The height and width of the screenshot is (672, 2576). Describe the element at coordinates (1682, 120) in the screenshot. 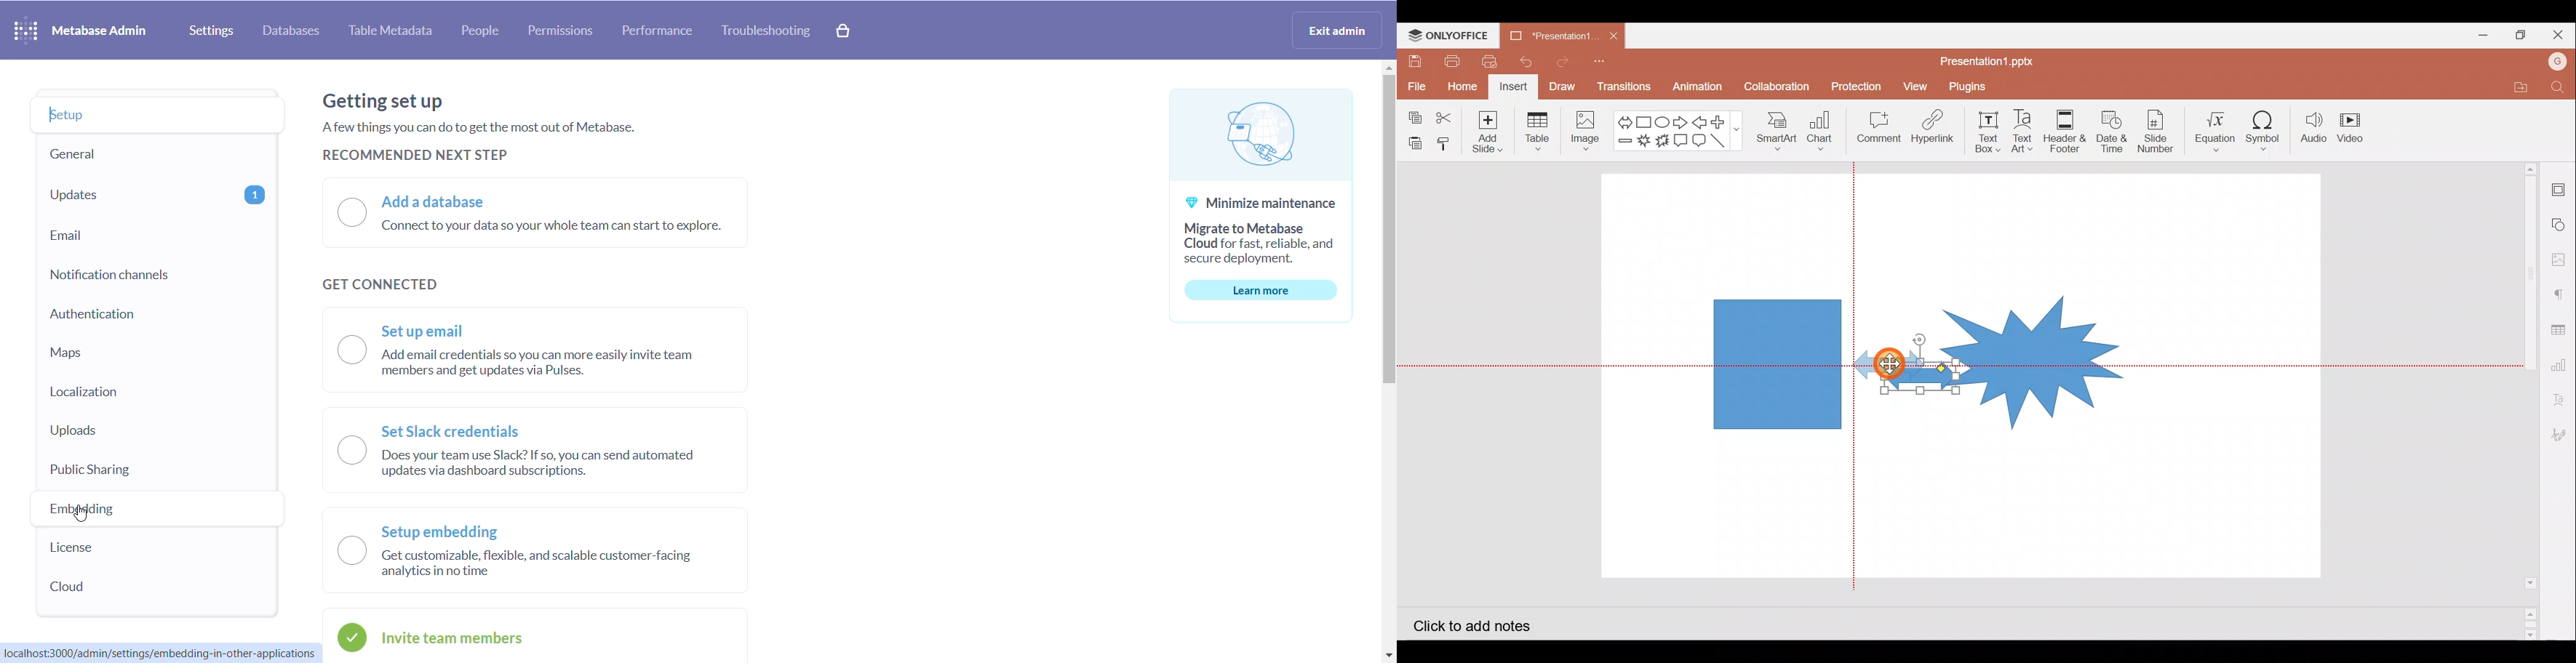

I see `Right arrow` at that location.